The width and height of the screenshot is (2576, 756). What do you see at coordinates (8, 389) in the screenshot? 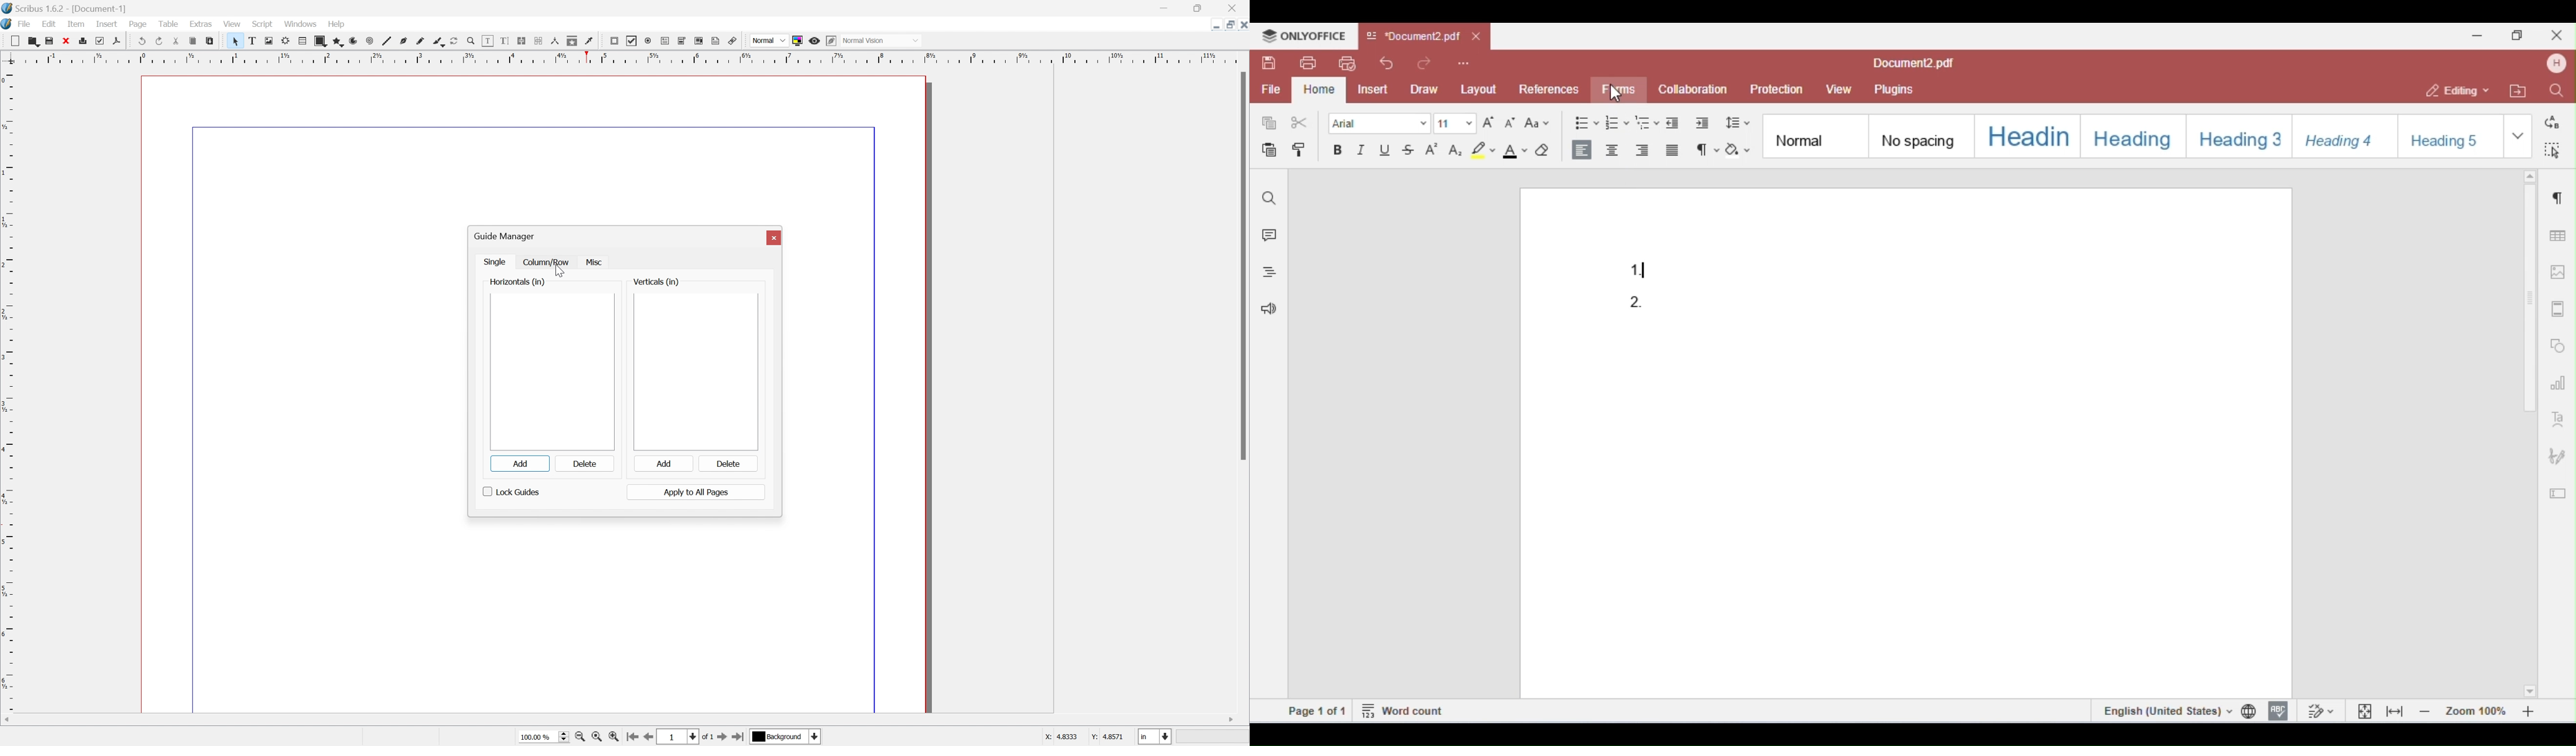
I see `ruler` at bounding box center [8, 389].